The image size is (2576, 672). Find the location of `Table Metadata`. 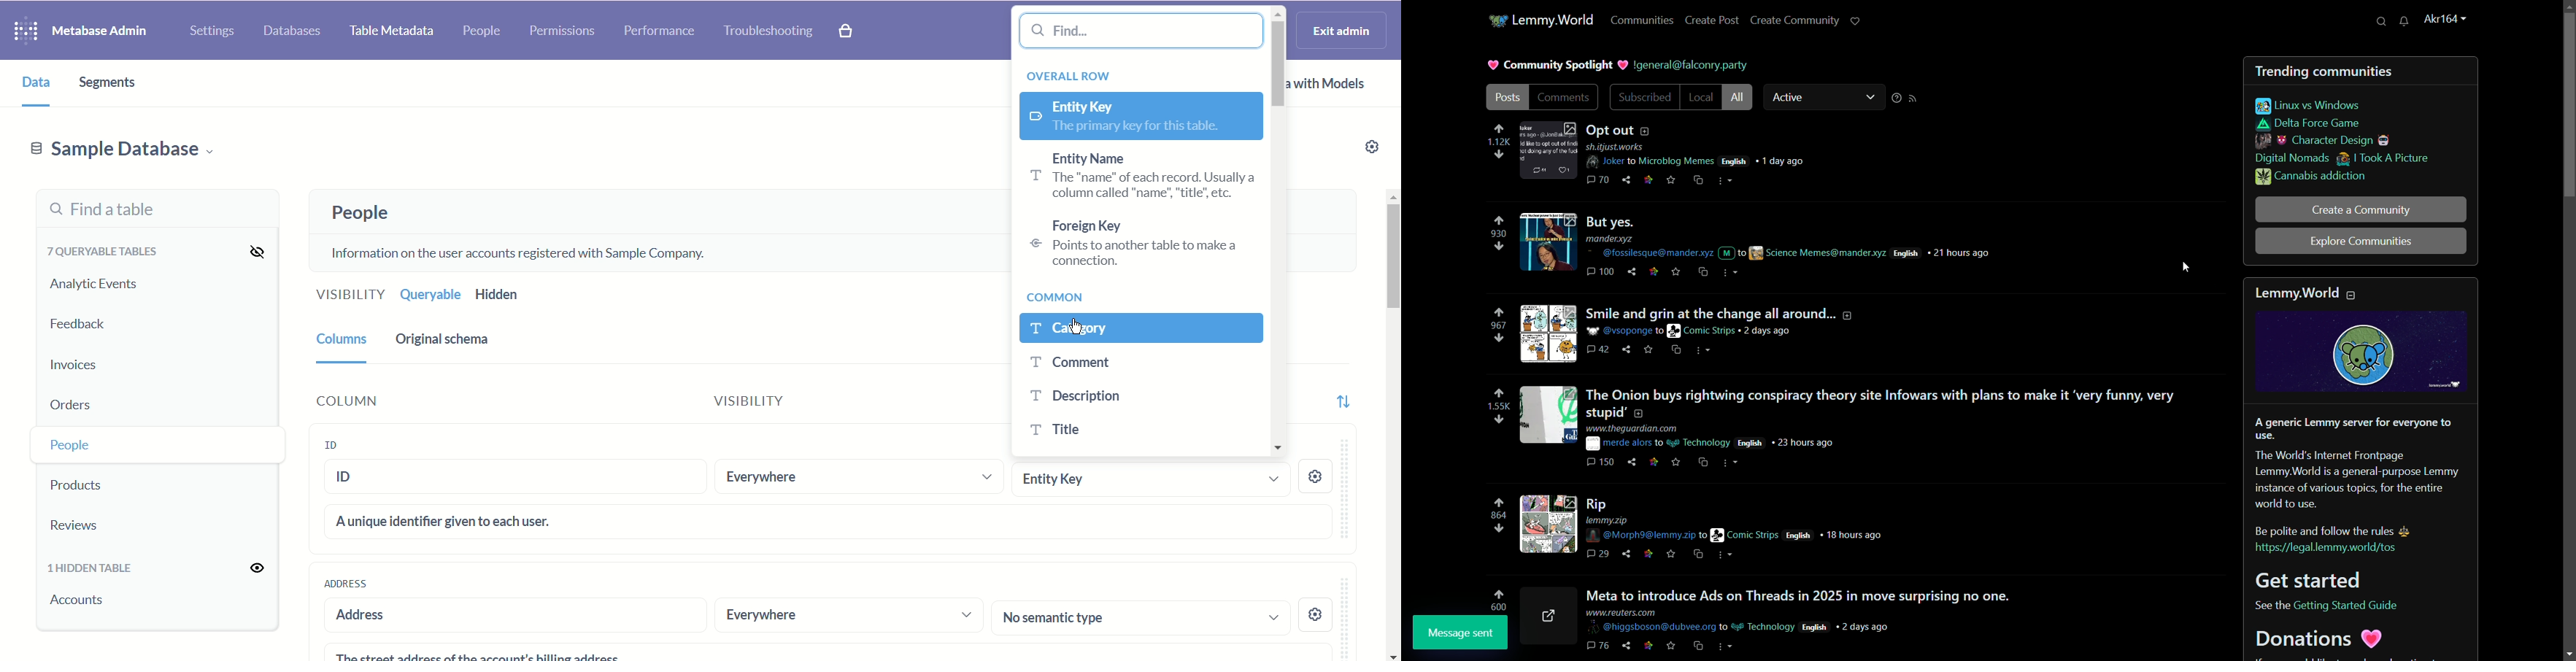

Table Metadata is located at coordinates (393, 33).